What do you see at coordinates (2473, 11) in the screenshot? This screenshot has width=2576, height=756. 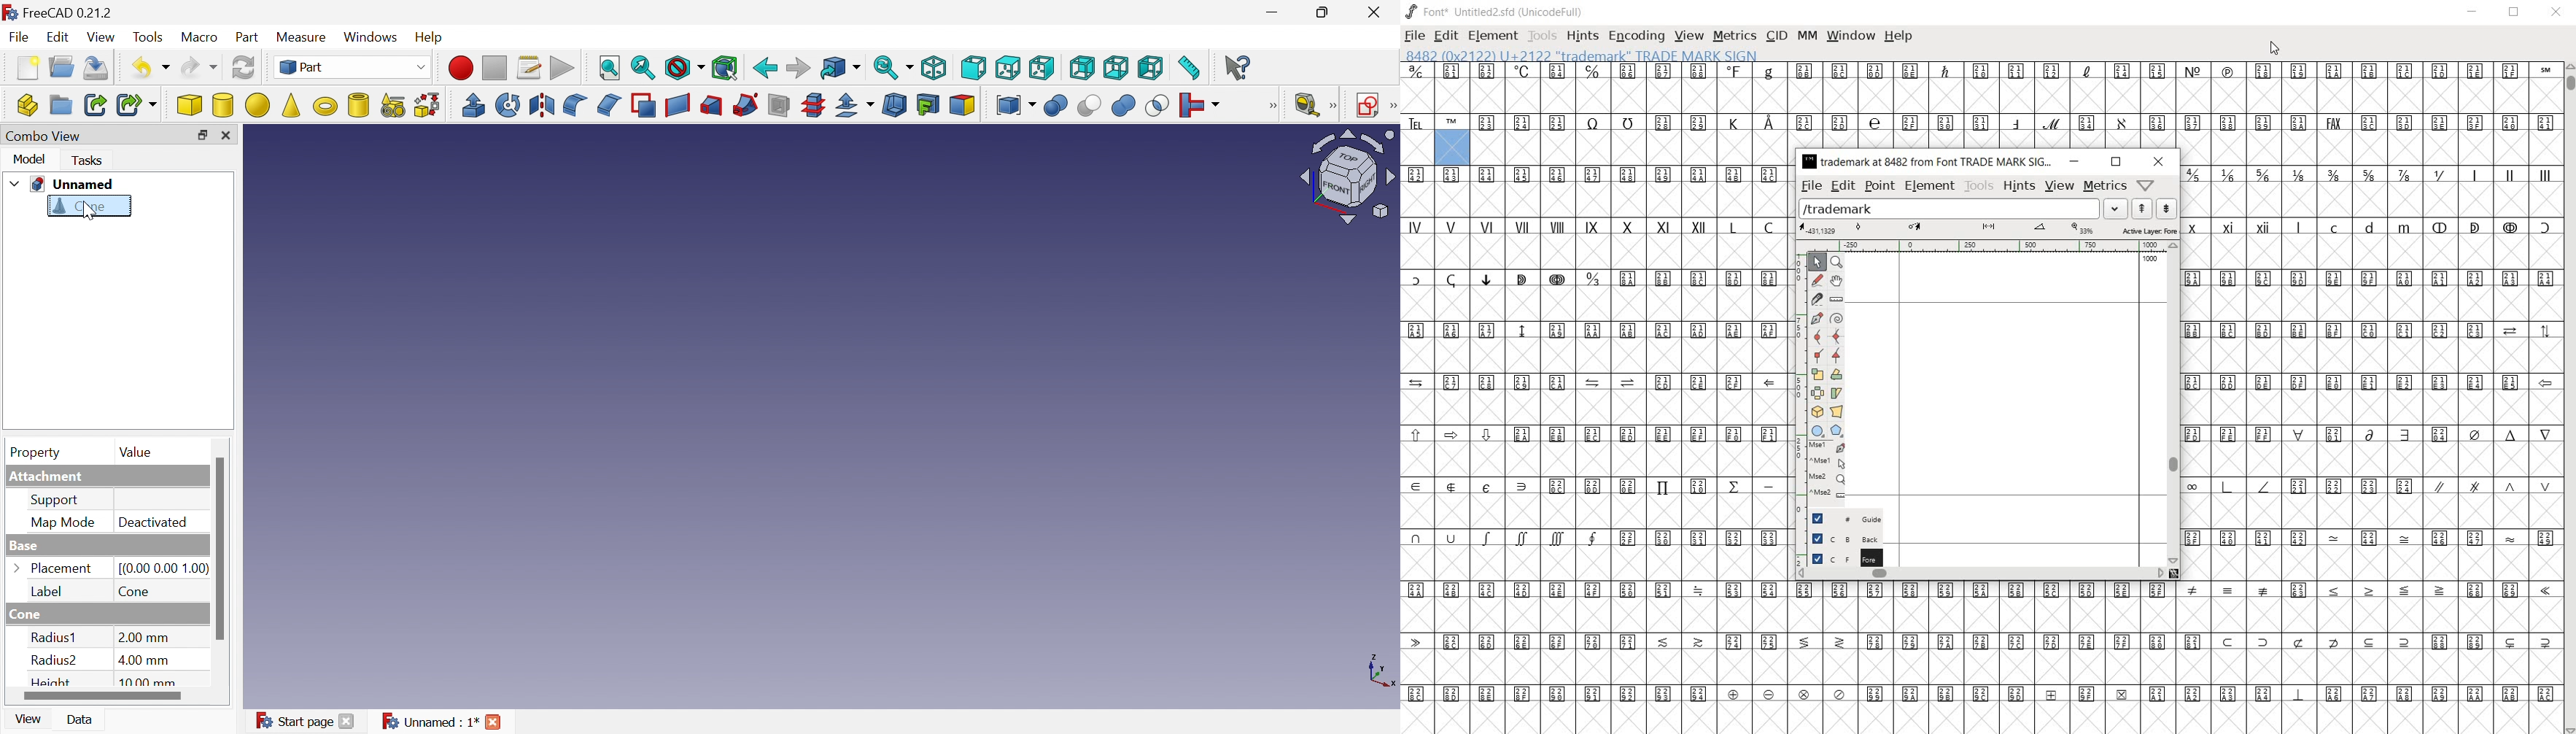 I see `MINIMIZE` at bounding box center [2473, 11].